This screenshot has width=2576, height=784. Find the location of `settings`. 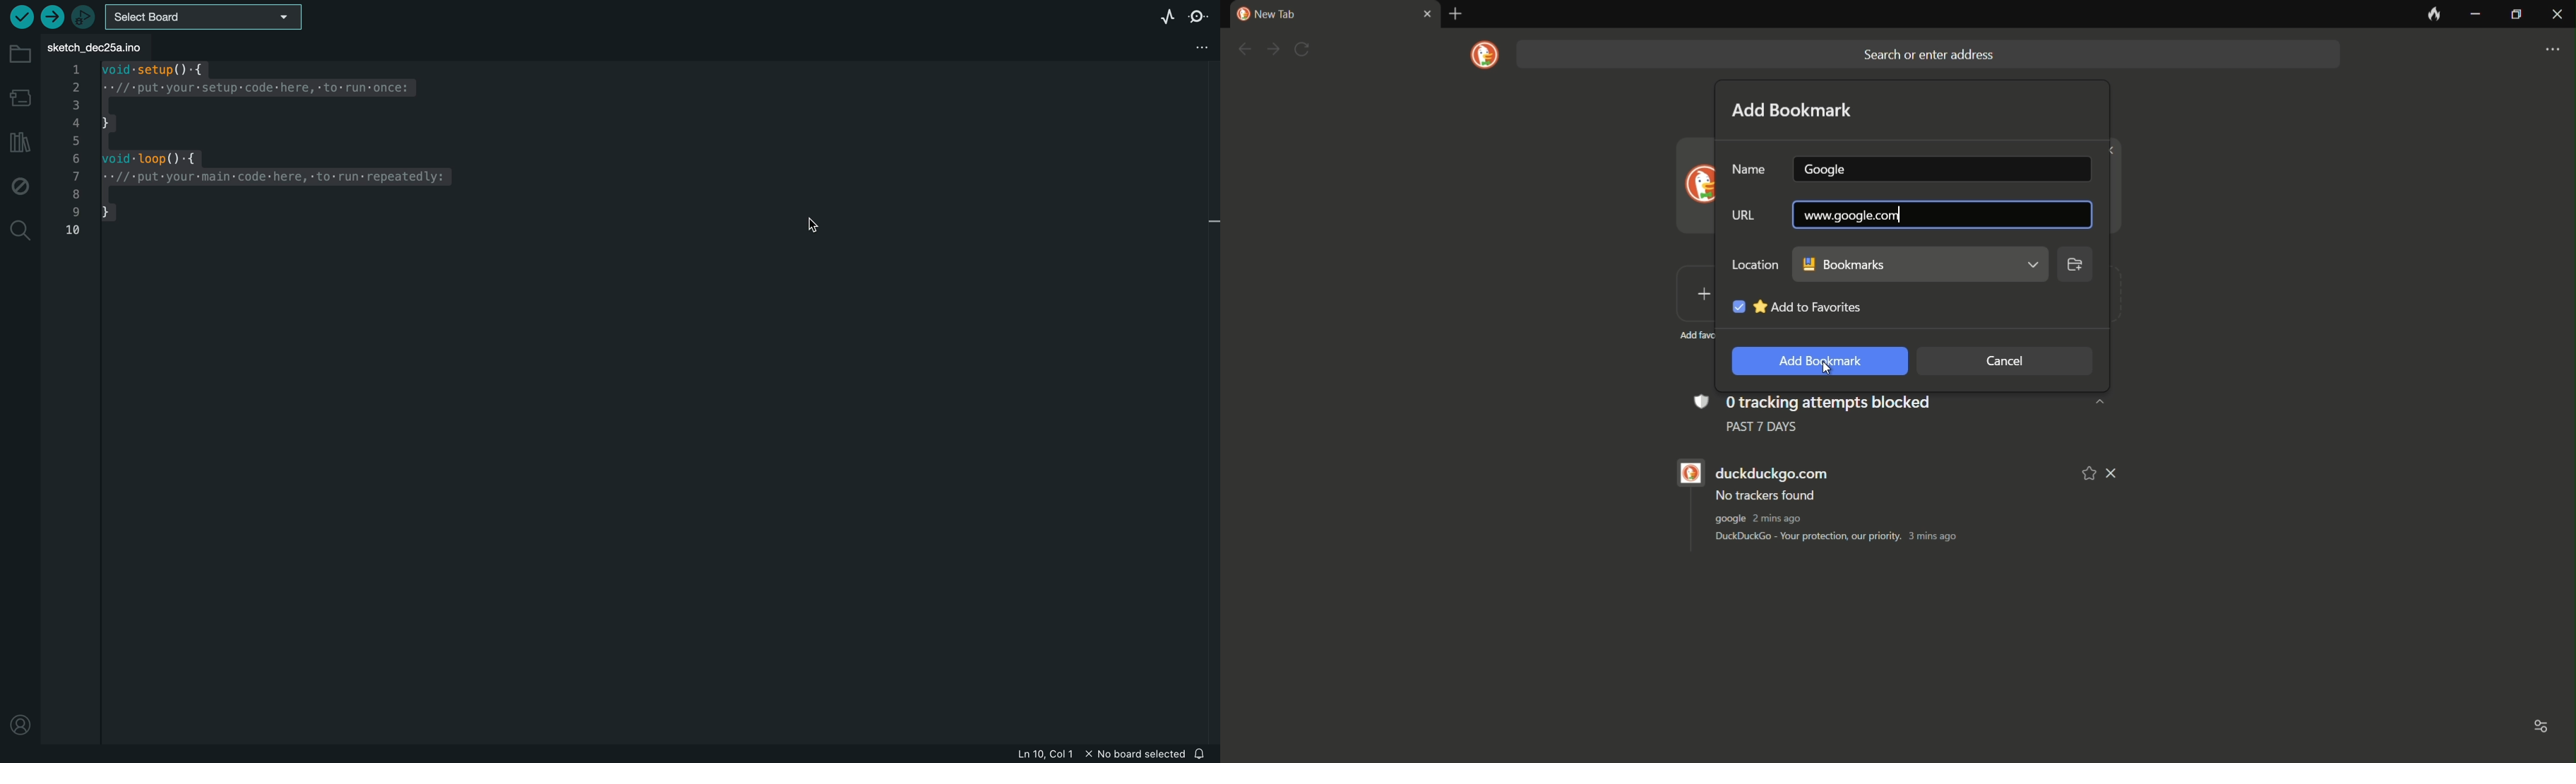

settings is located at coordinates (2552, 50).